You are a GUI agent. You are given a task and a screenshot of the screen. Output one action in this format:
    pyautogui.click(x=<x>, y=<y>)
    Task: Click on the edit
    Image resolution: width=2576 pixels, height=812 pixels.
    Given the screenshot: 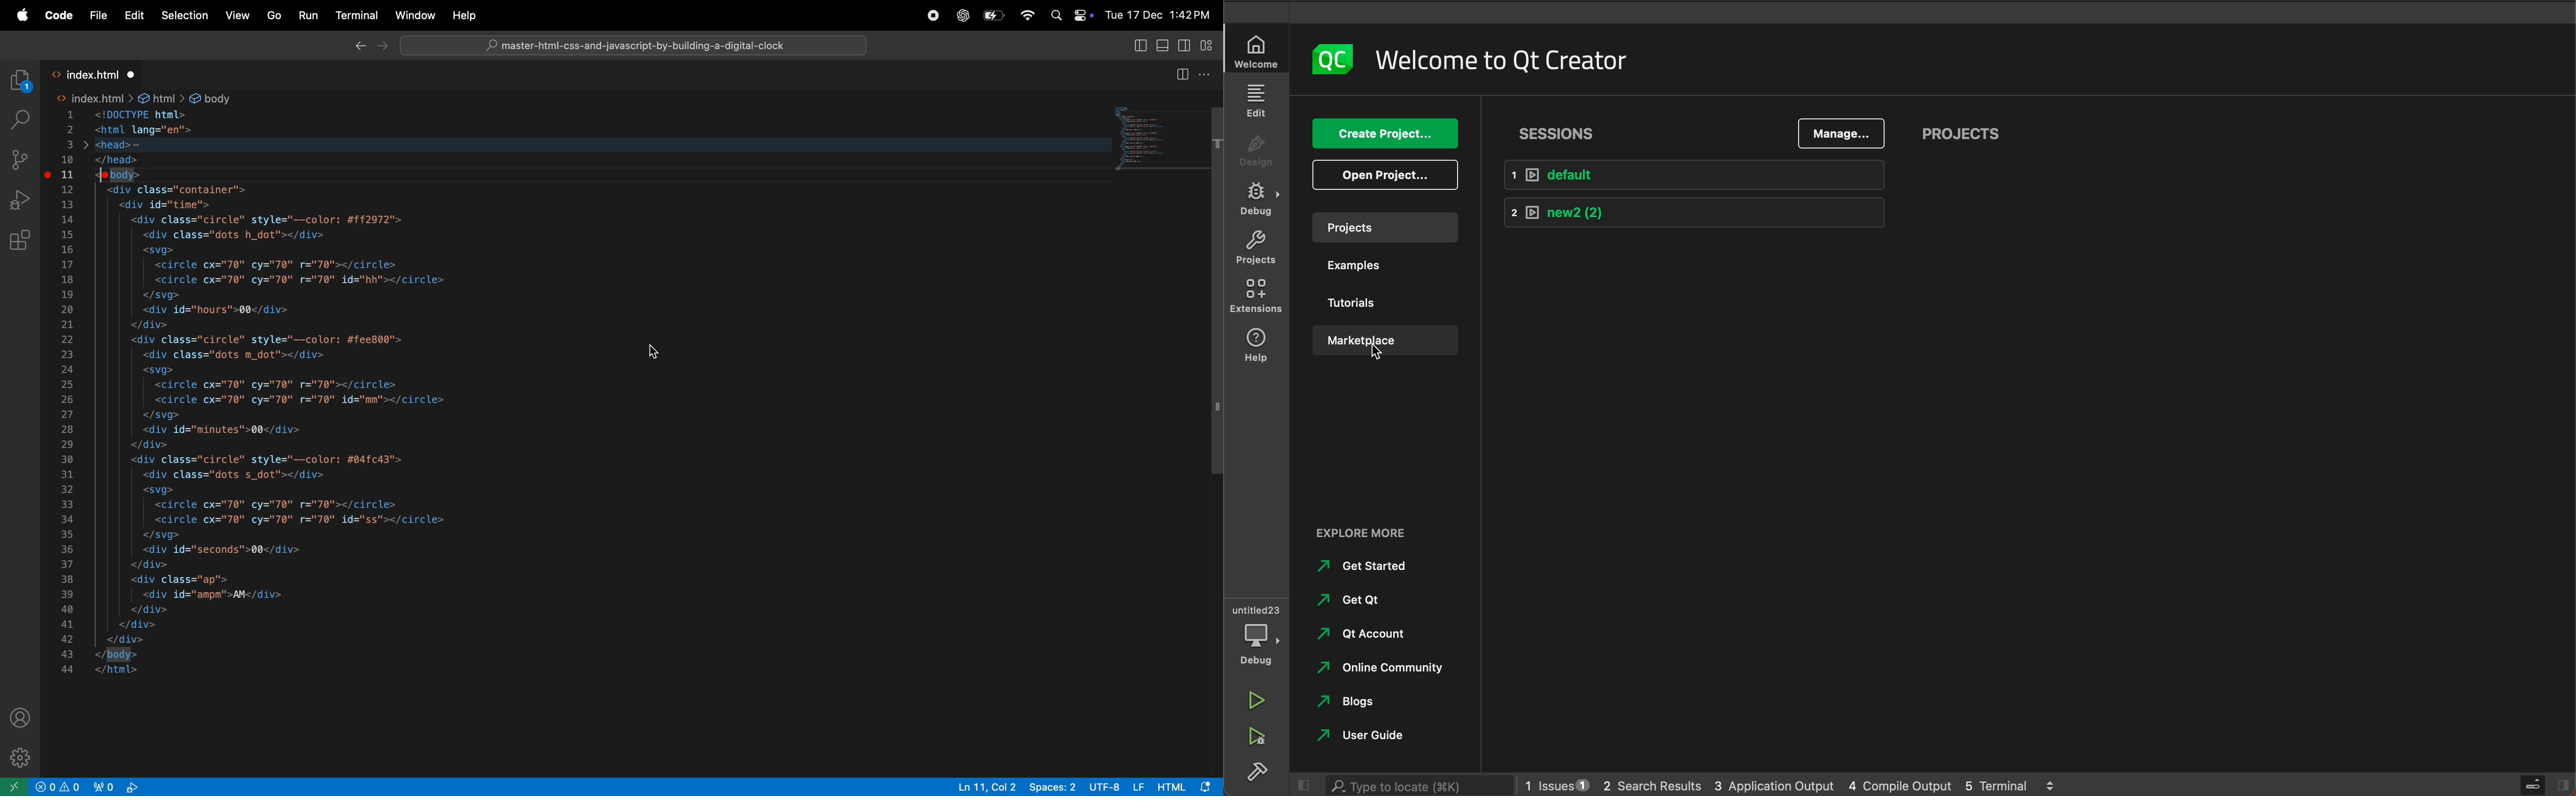 What is the action you would take?
    pyautogui.click(x=1257, y=101)
    